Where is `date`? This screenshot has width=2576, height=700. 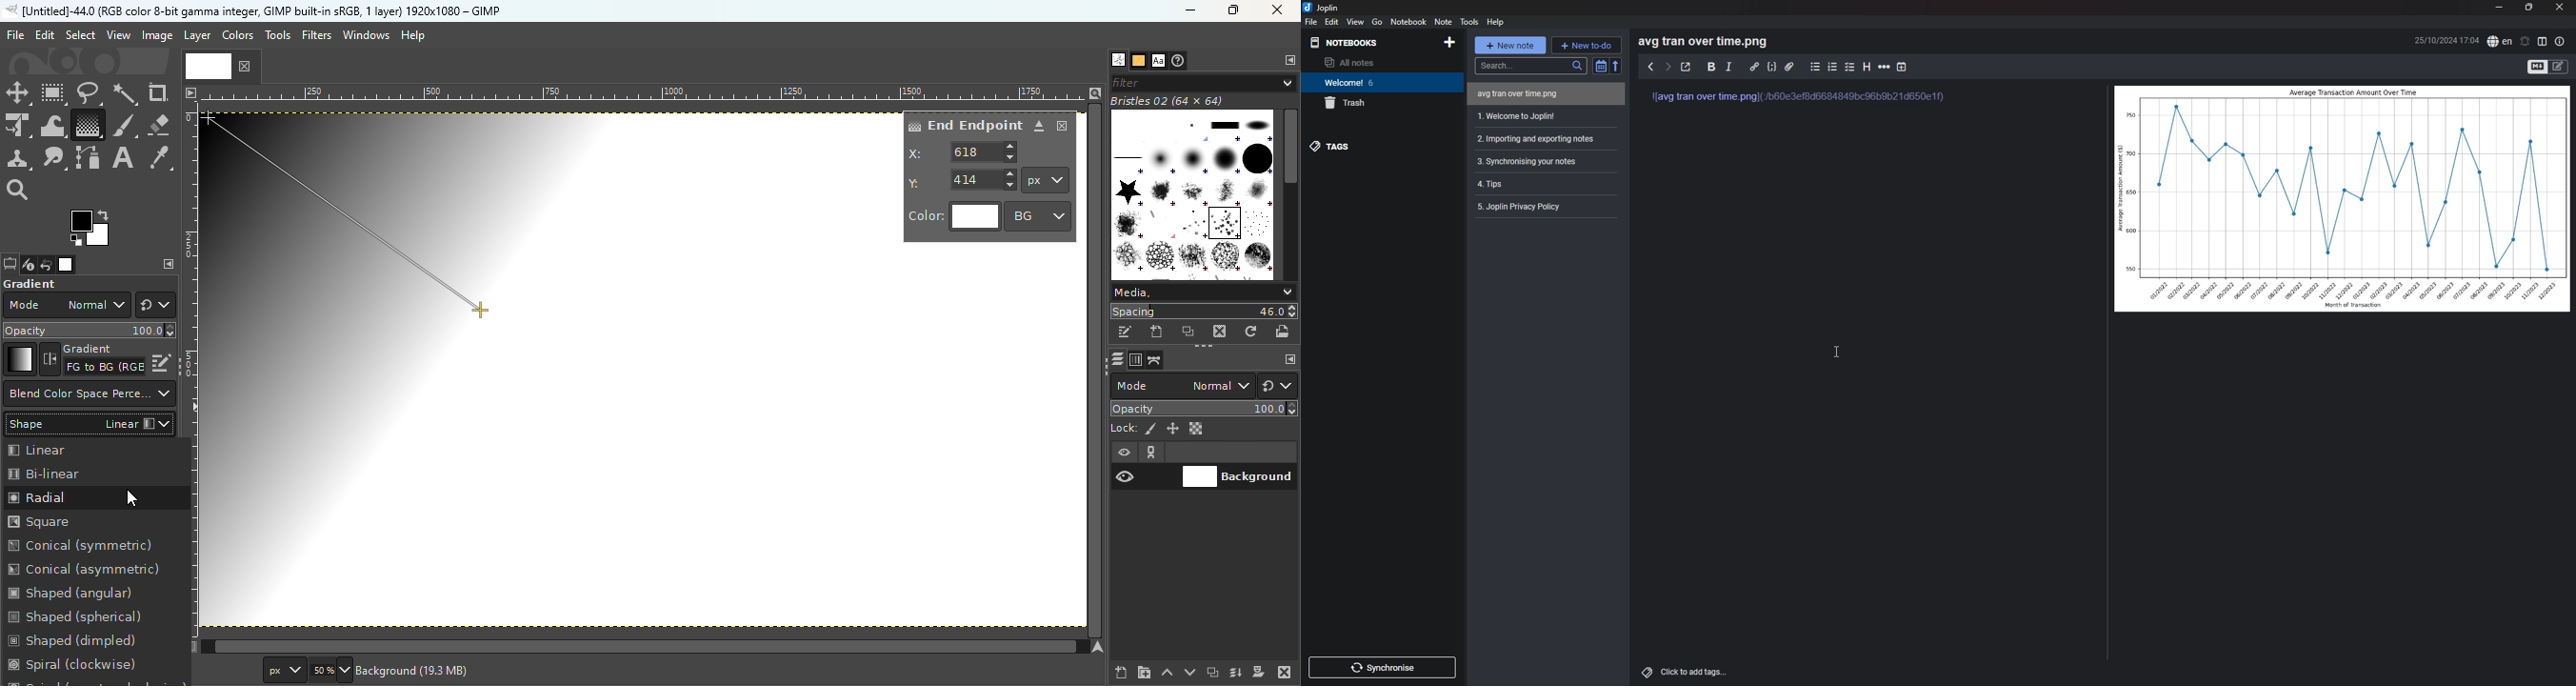 date is located at coordinates (2446, 40).